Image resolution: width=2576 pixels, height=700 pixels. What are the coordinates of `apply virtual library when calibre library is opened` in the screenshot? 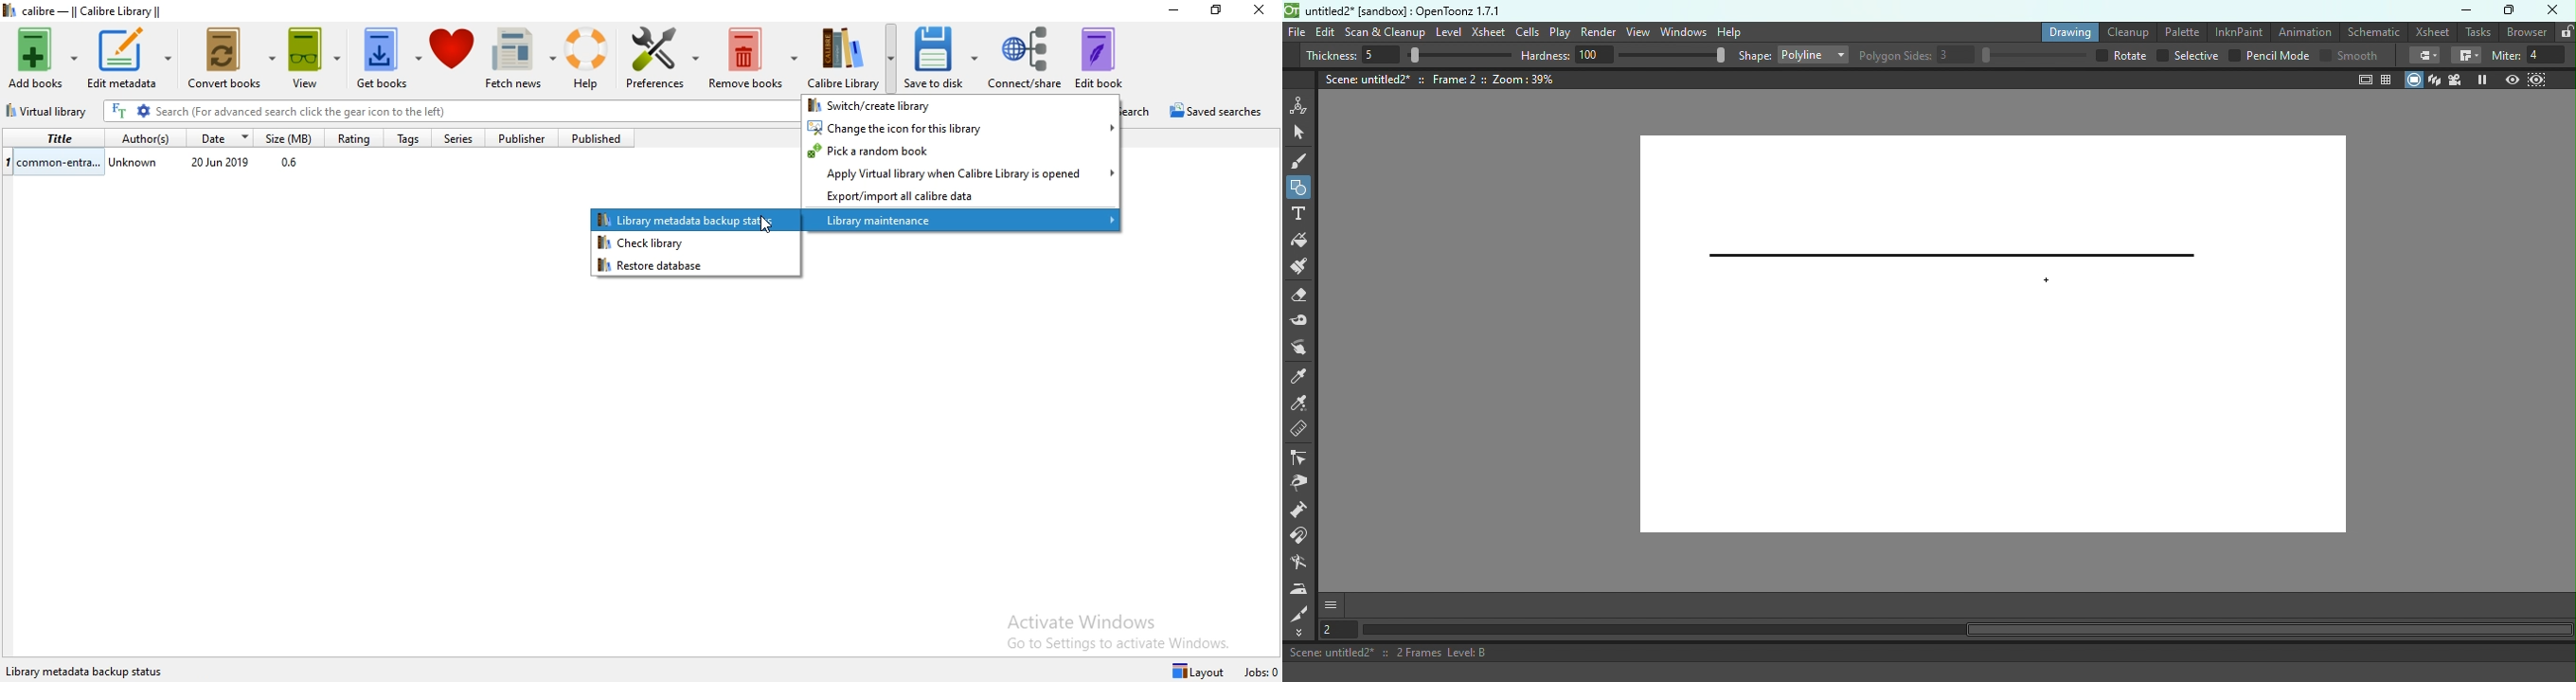 It's located at (962, 173).